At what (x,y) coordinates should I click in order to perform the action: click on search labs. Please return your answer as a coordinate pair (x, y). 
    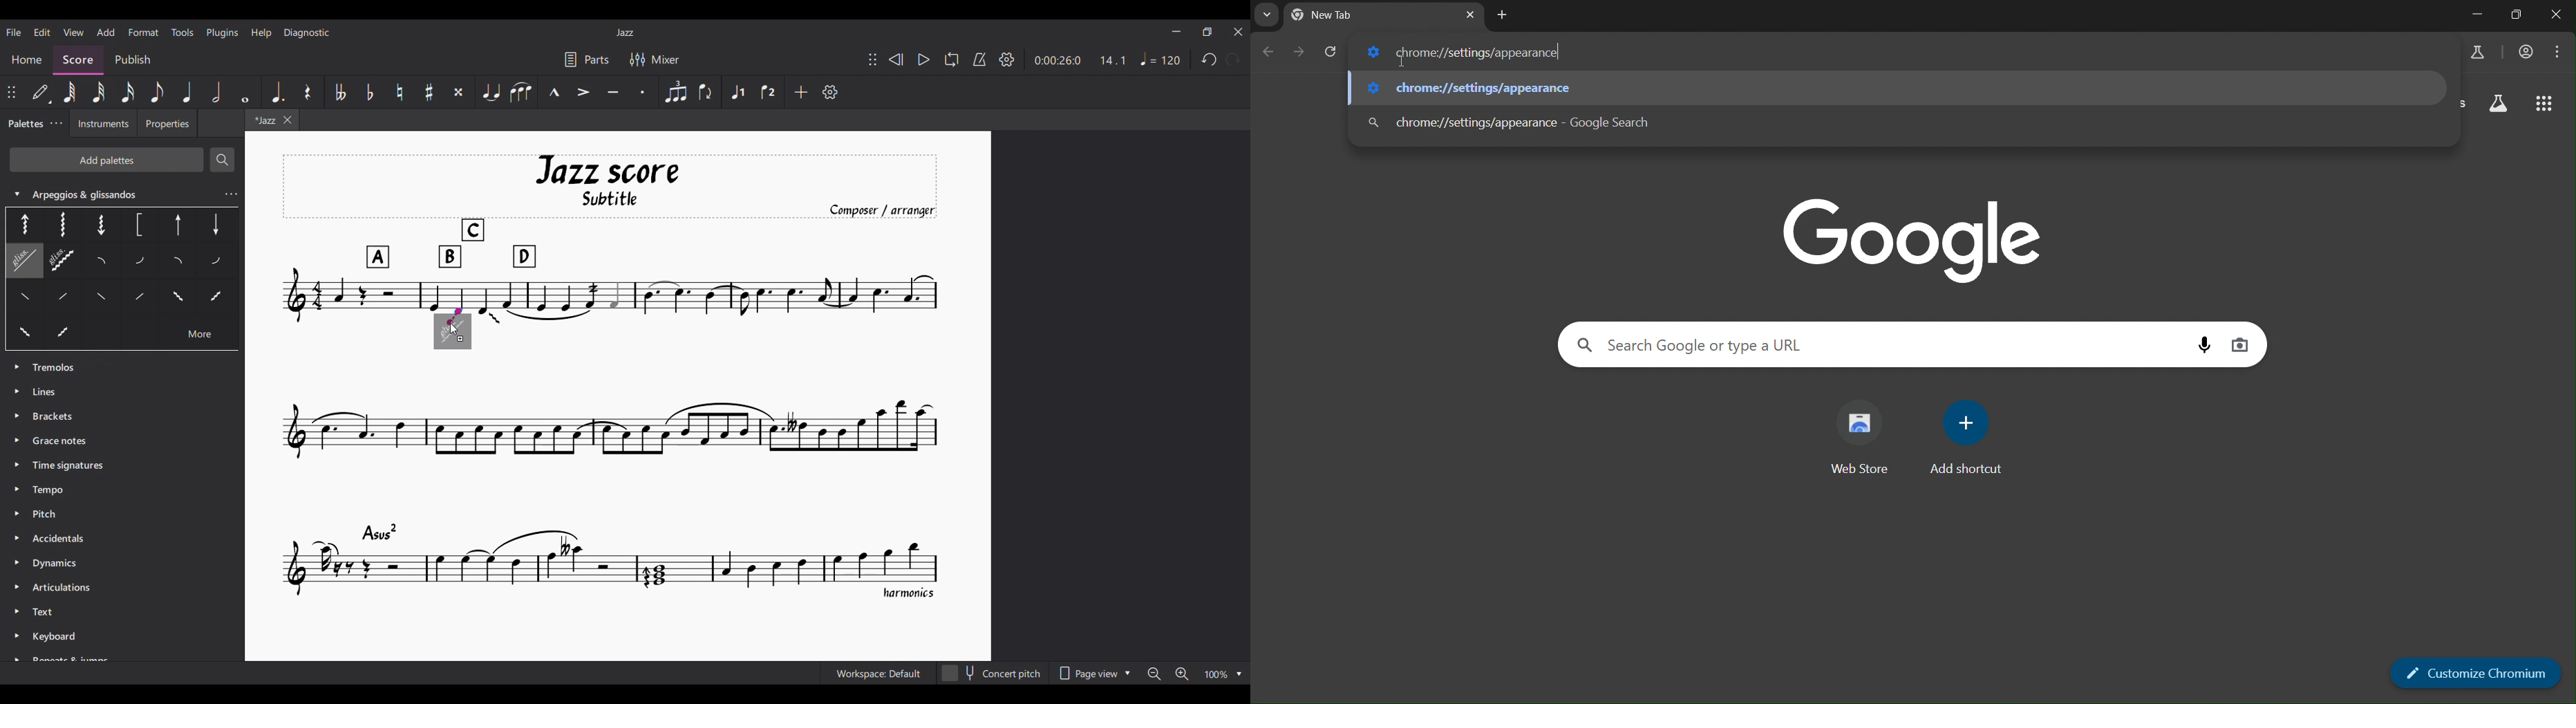
    Looking at the image, I should click on (2473, 53).